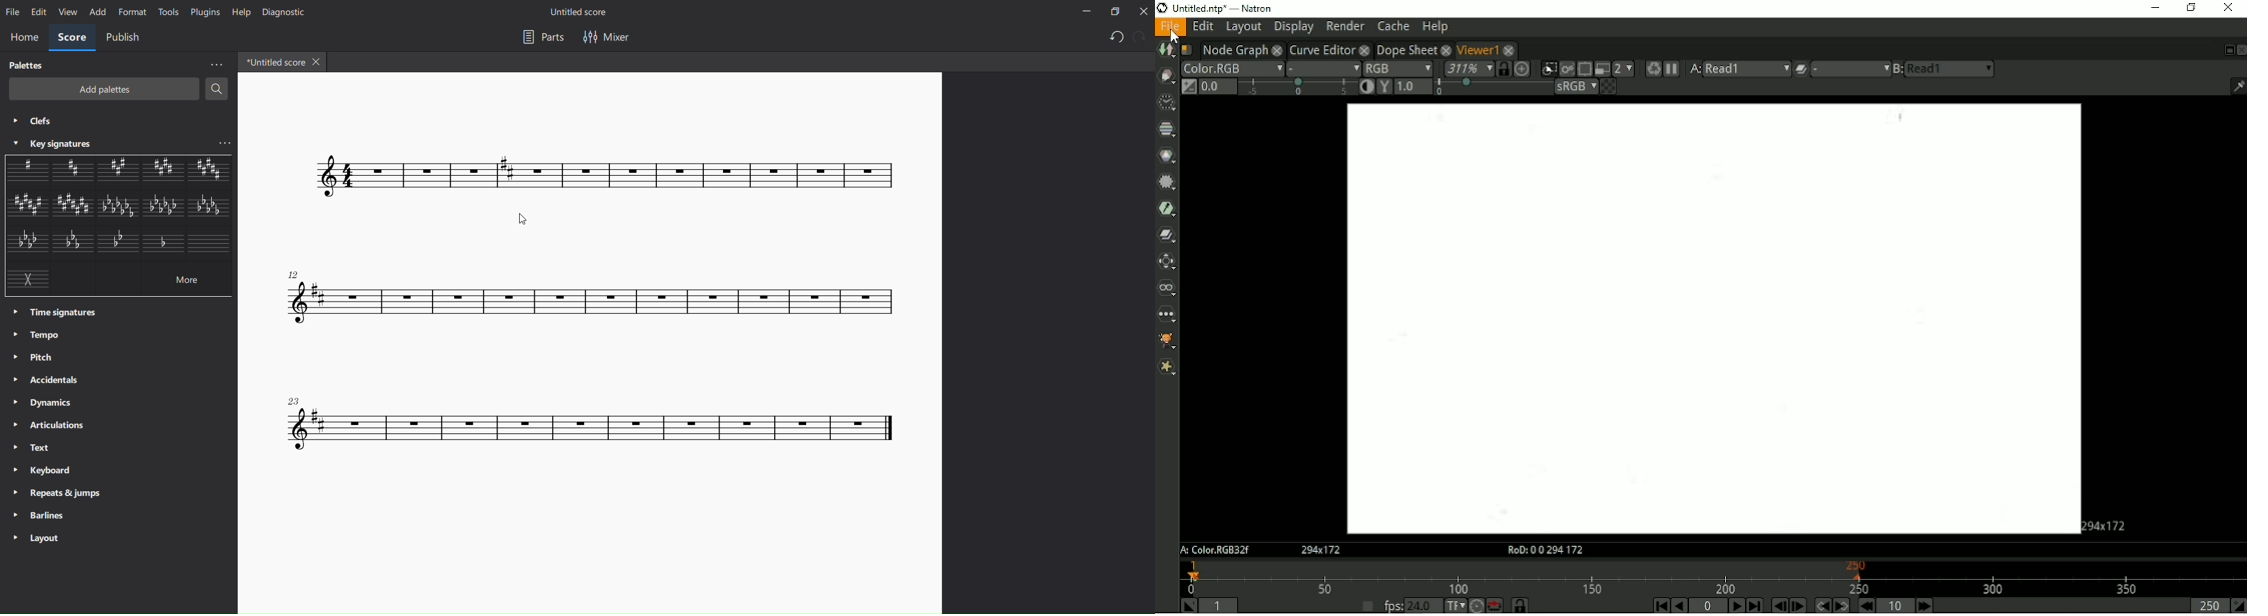 This screenshot has height=616, width=2268. What do you see at coordinates (48, 470) in the screenshot?
I see `keyboard` at bounding box center [48, 470].